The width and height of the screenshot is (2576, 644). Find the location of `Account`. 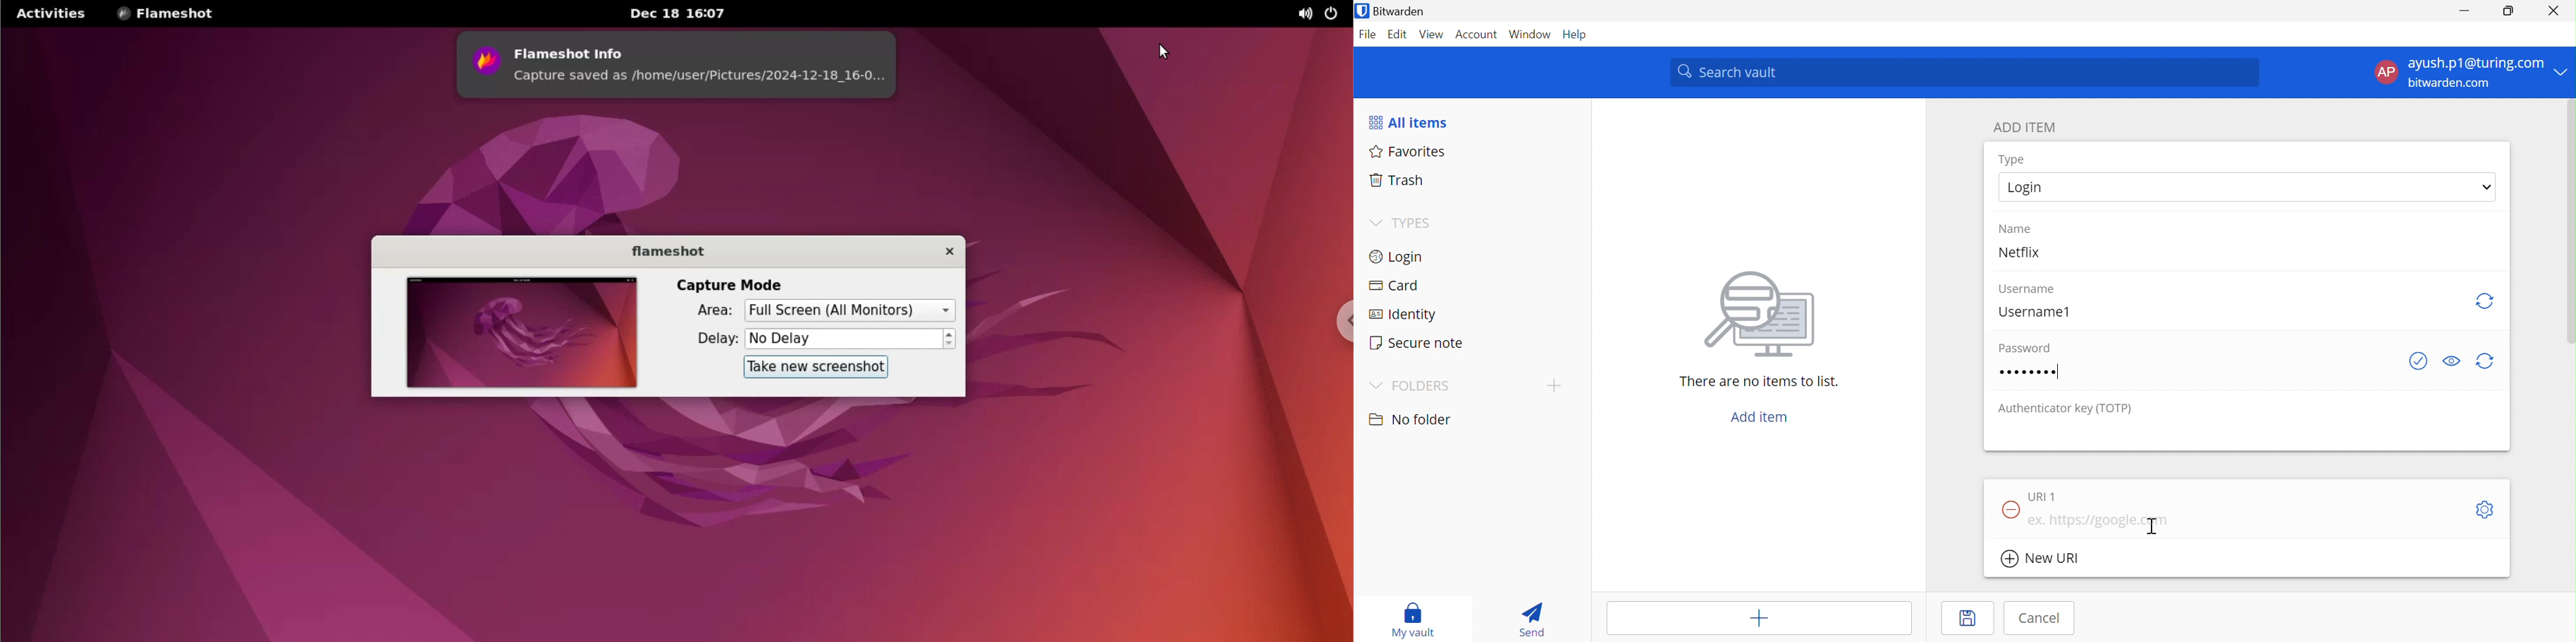

Account is located at coordinates (1475, 34).